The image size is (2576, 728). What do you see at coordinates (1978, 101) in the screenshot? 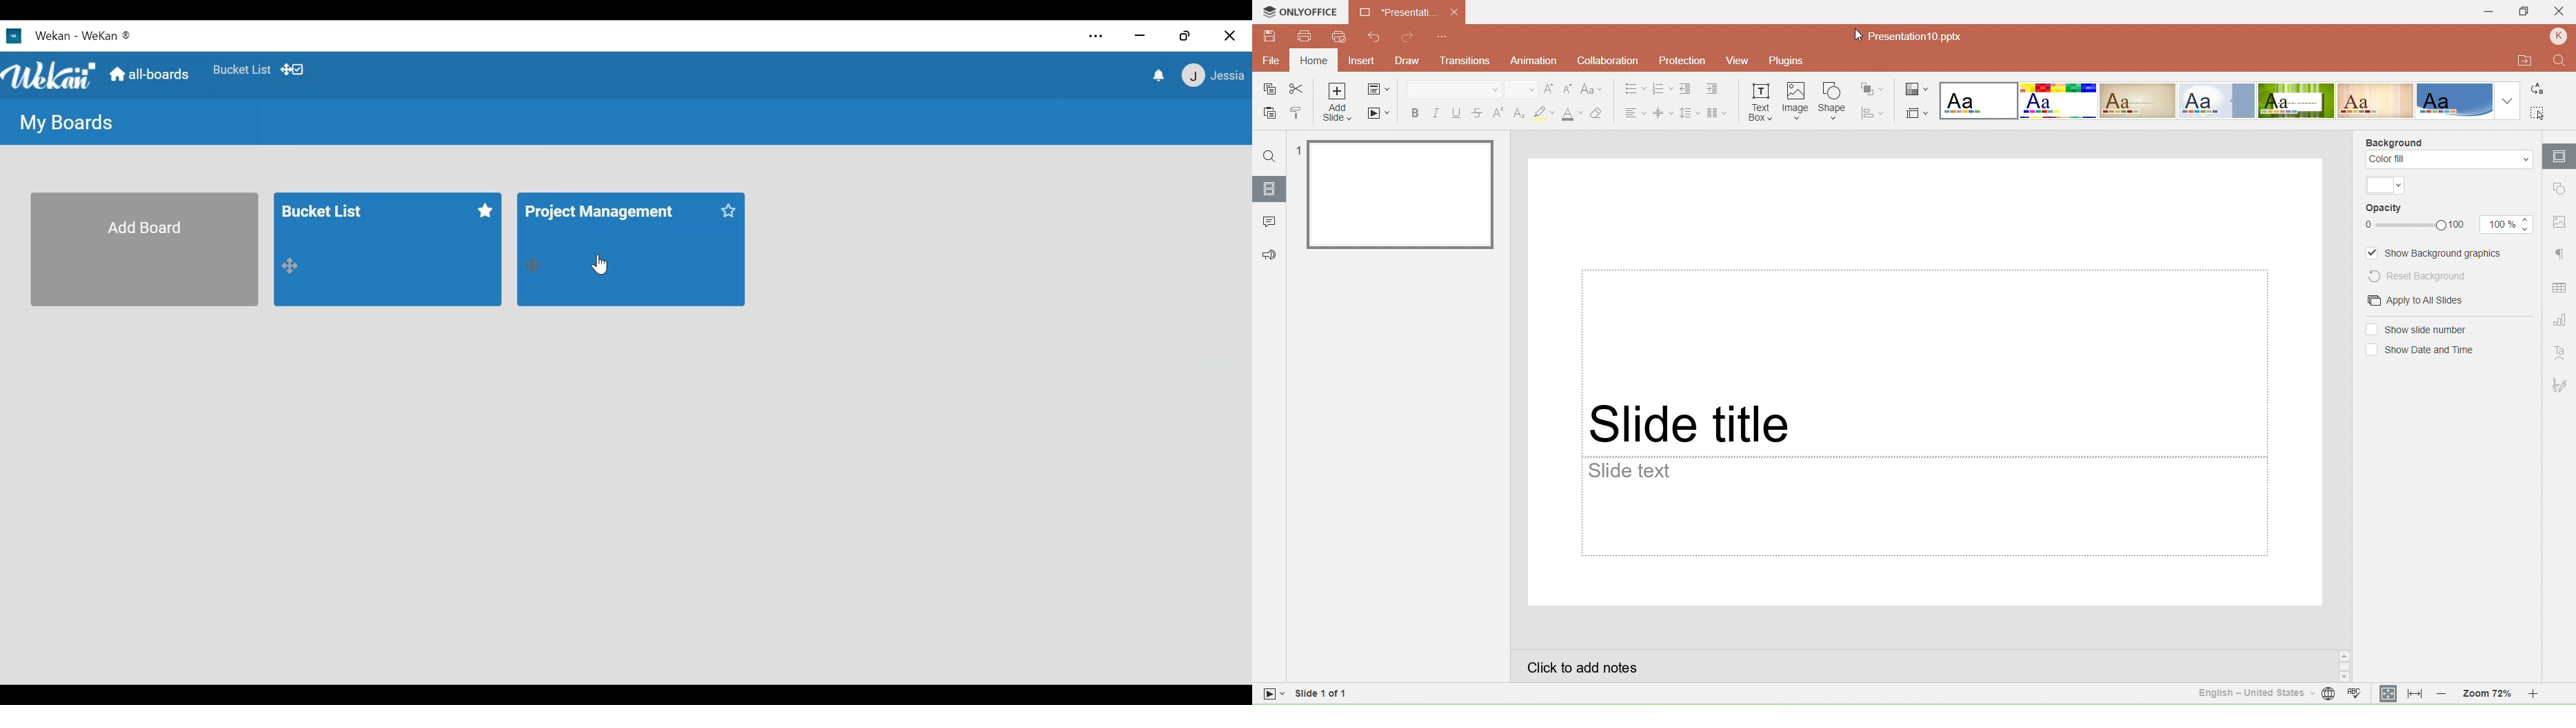
I see `Blank` at bounding box center [1978, 101].